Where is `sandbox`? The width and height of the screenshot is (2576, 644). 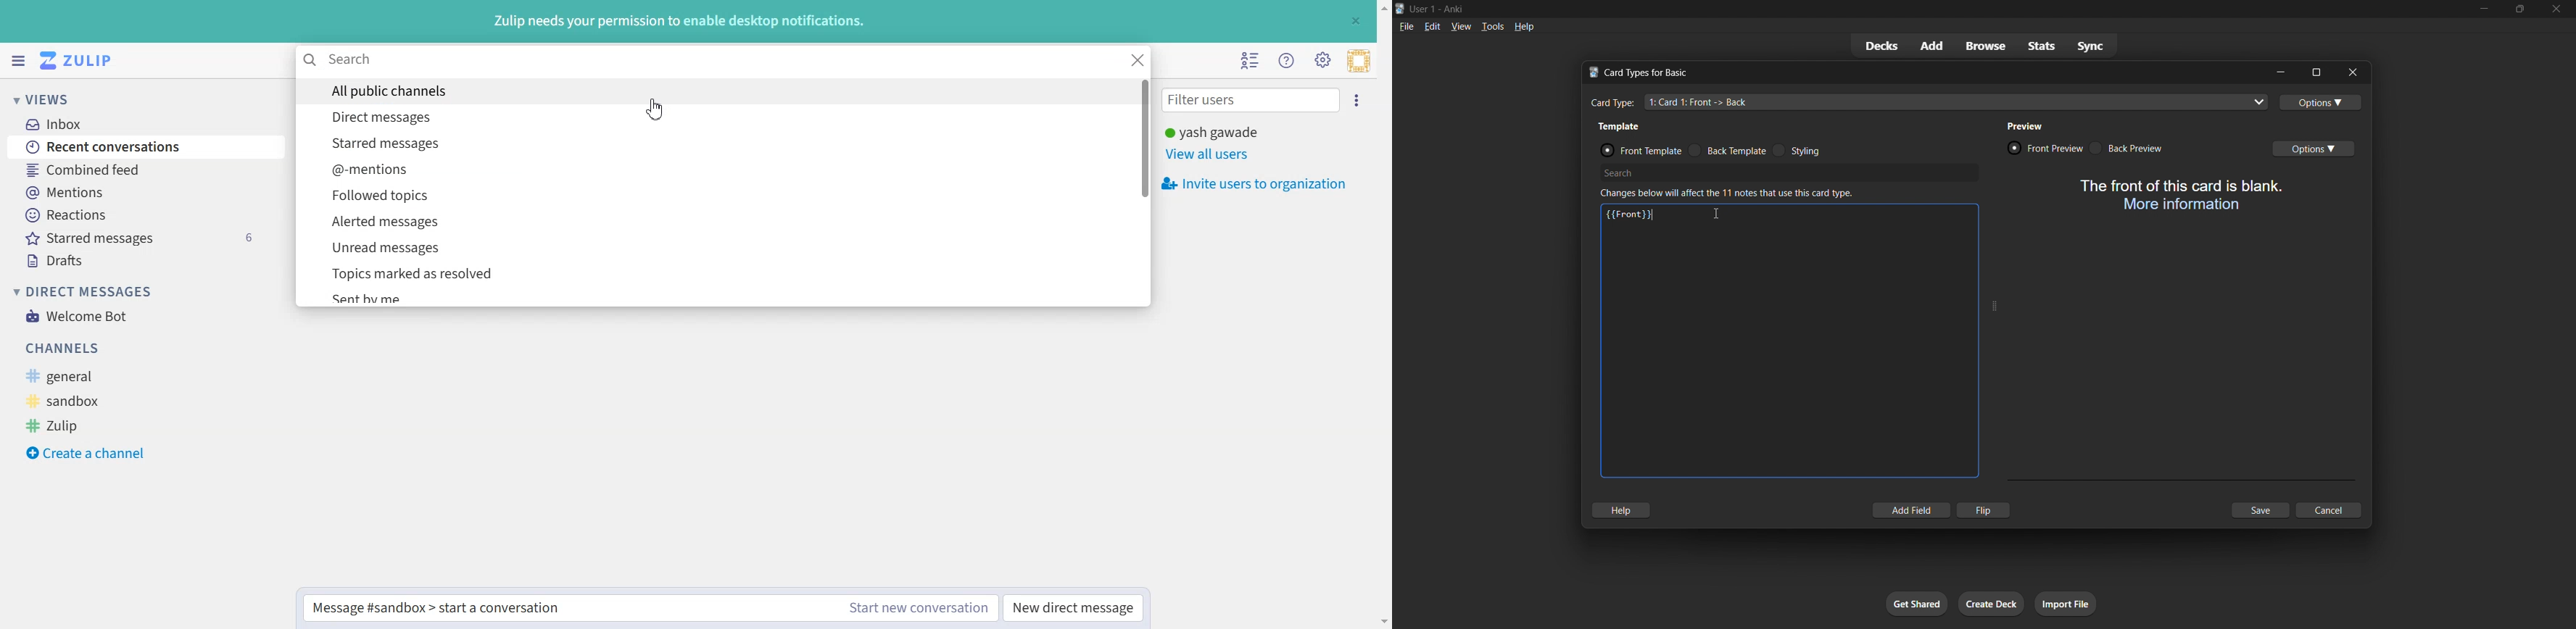
sandbox is located at coordinates (83, 399).